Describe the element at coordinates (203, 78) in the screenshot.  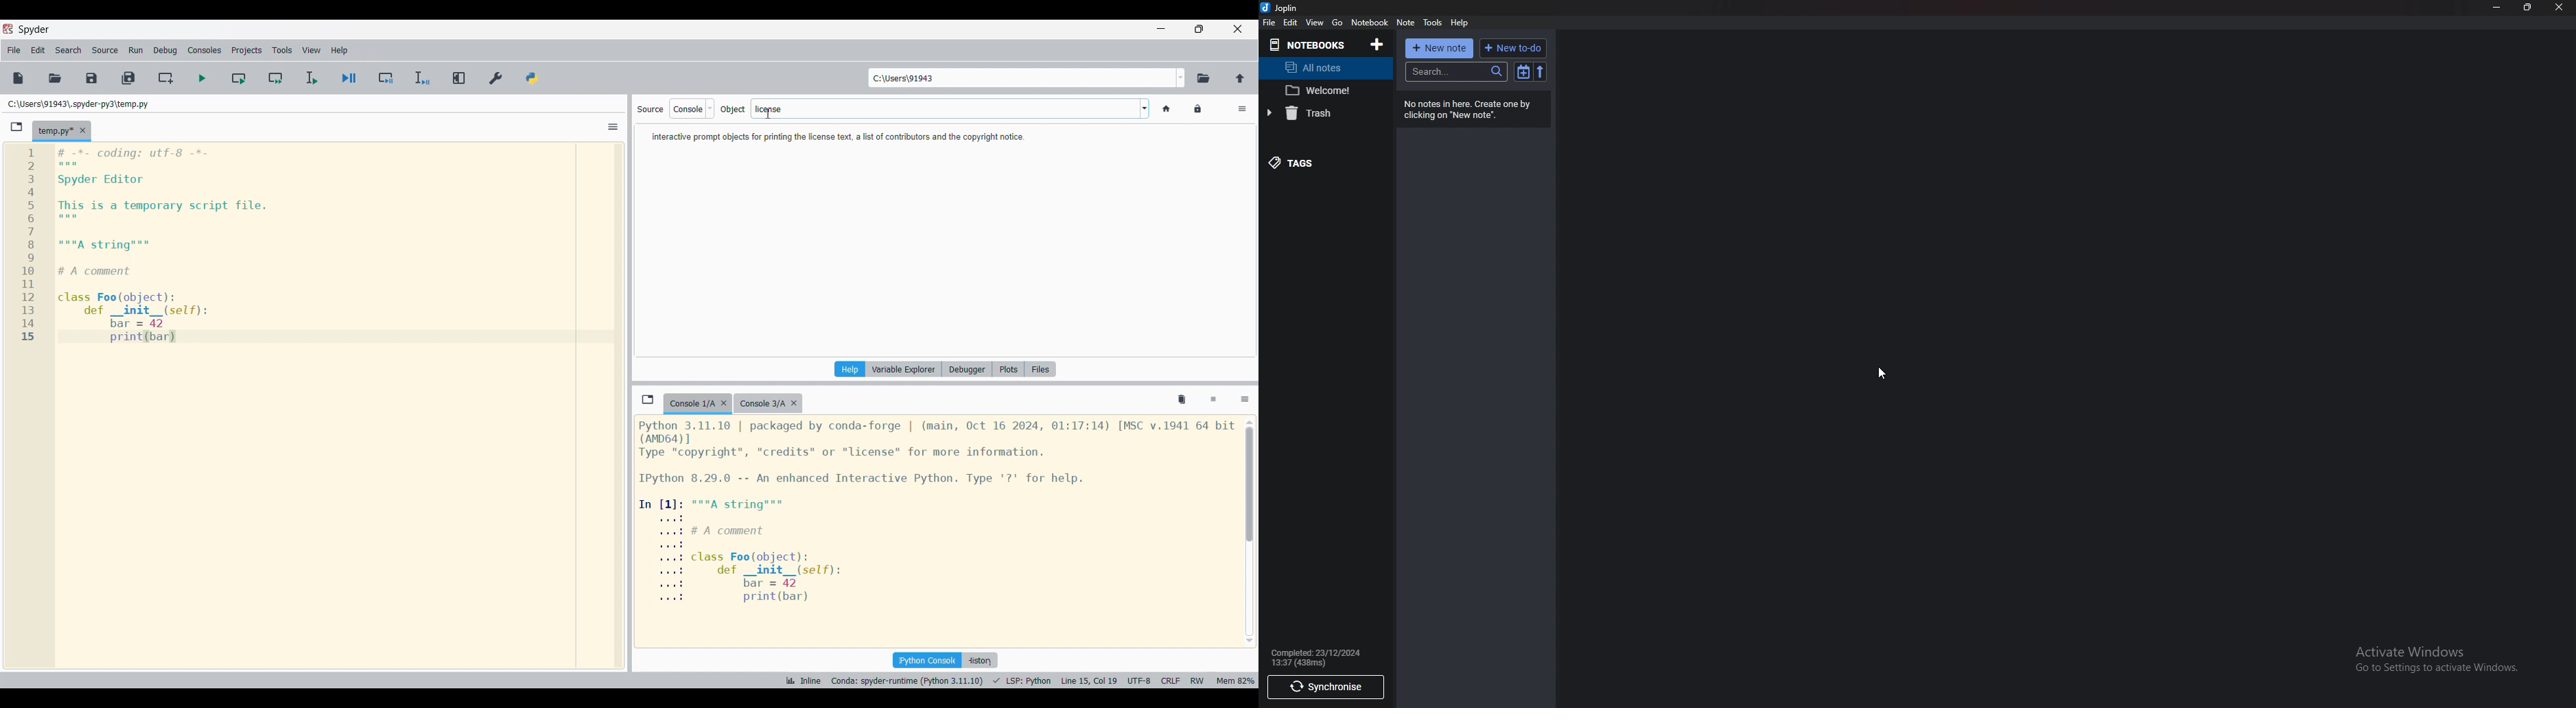
I see `Run file` at that location.